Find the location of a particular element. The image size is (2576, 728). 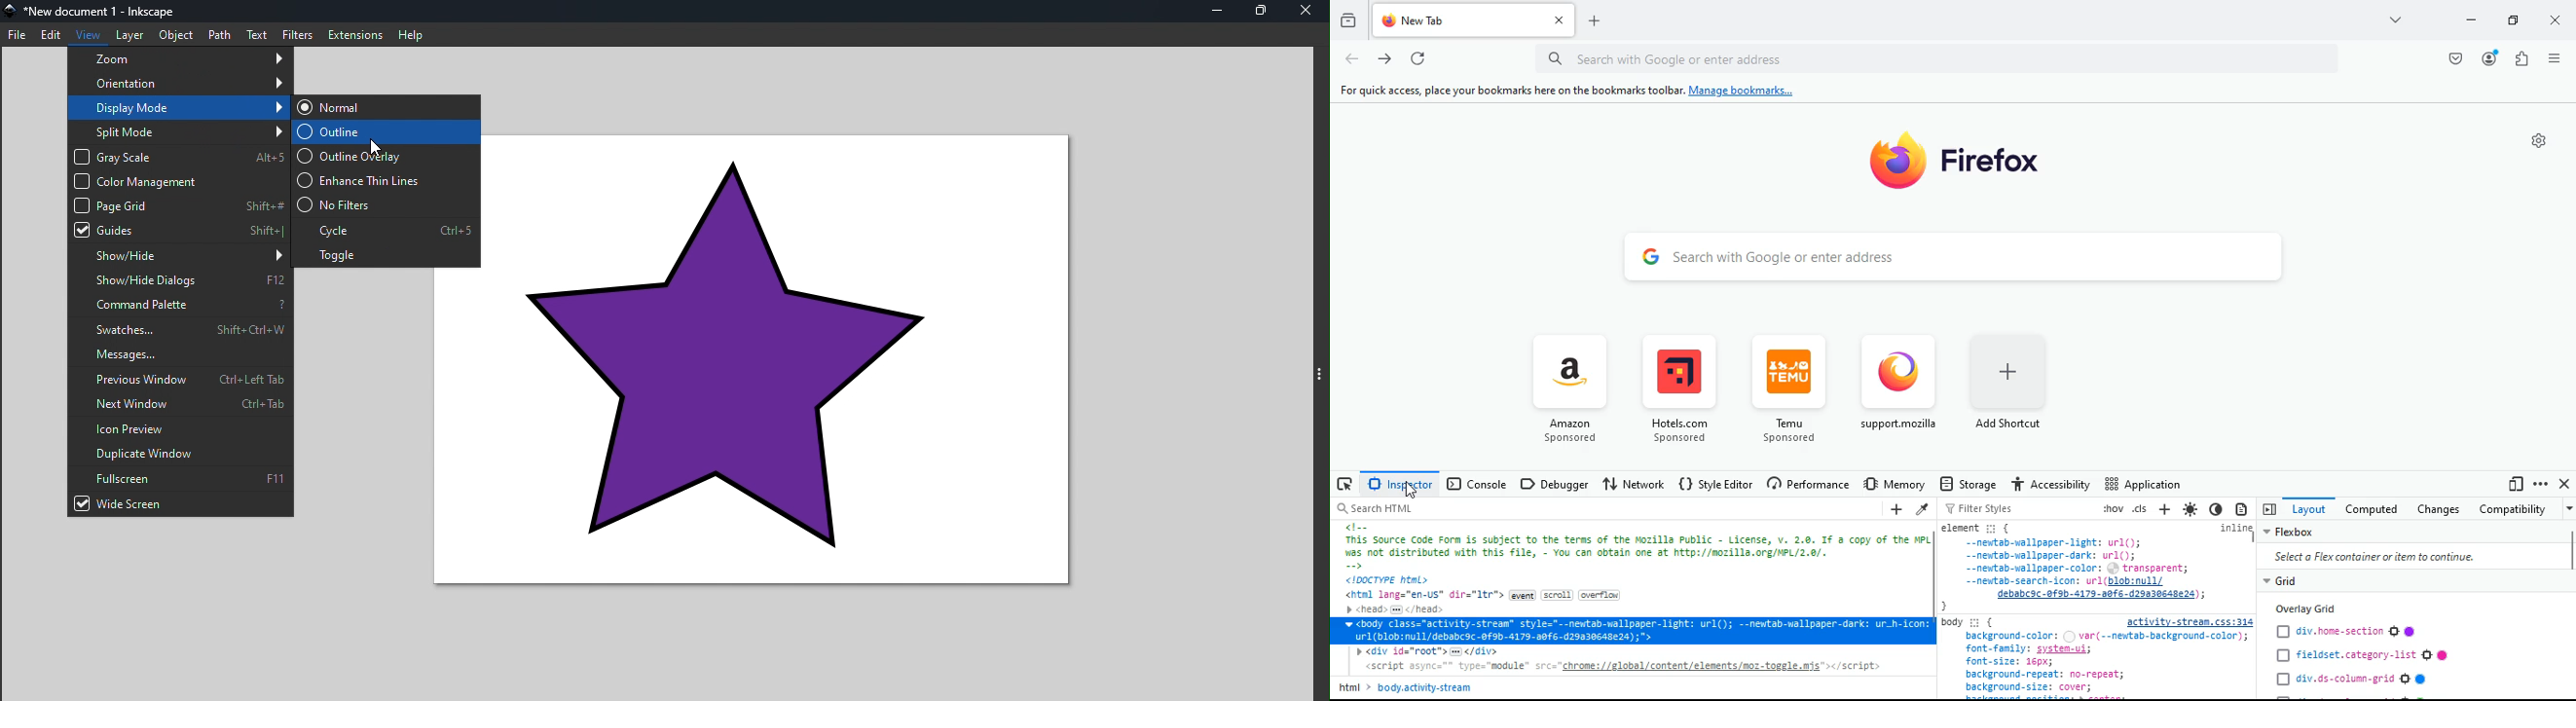

back is located at coordinates (1352, 60).